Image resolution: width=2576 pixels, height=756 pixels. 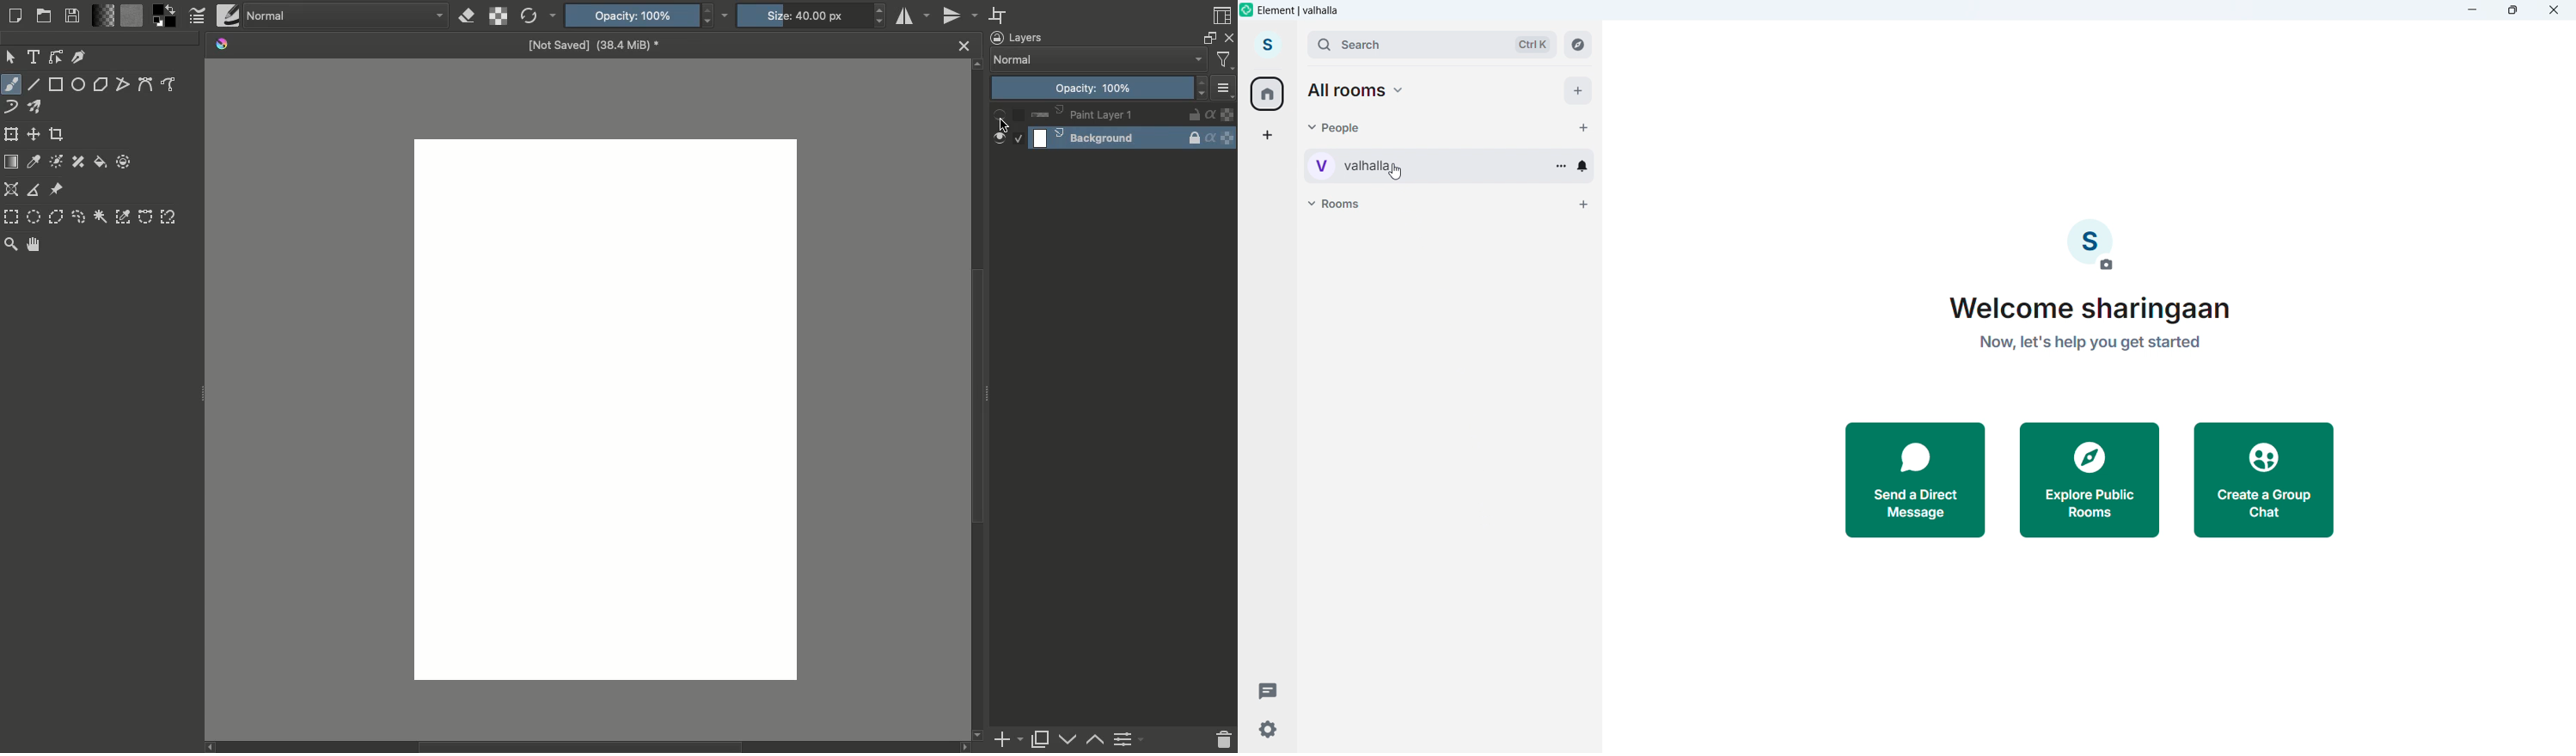 I want to click on explore public rooms, so click(x=2090, y=479).